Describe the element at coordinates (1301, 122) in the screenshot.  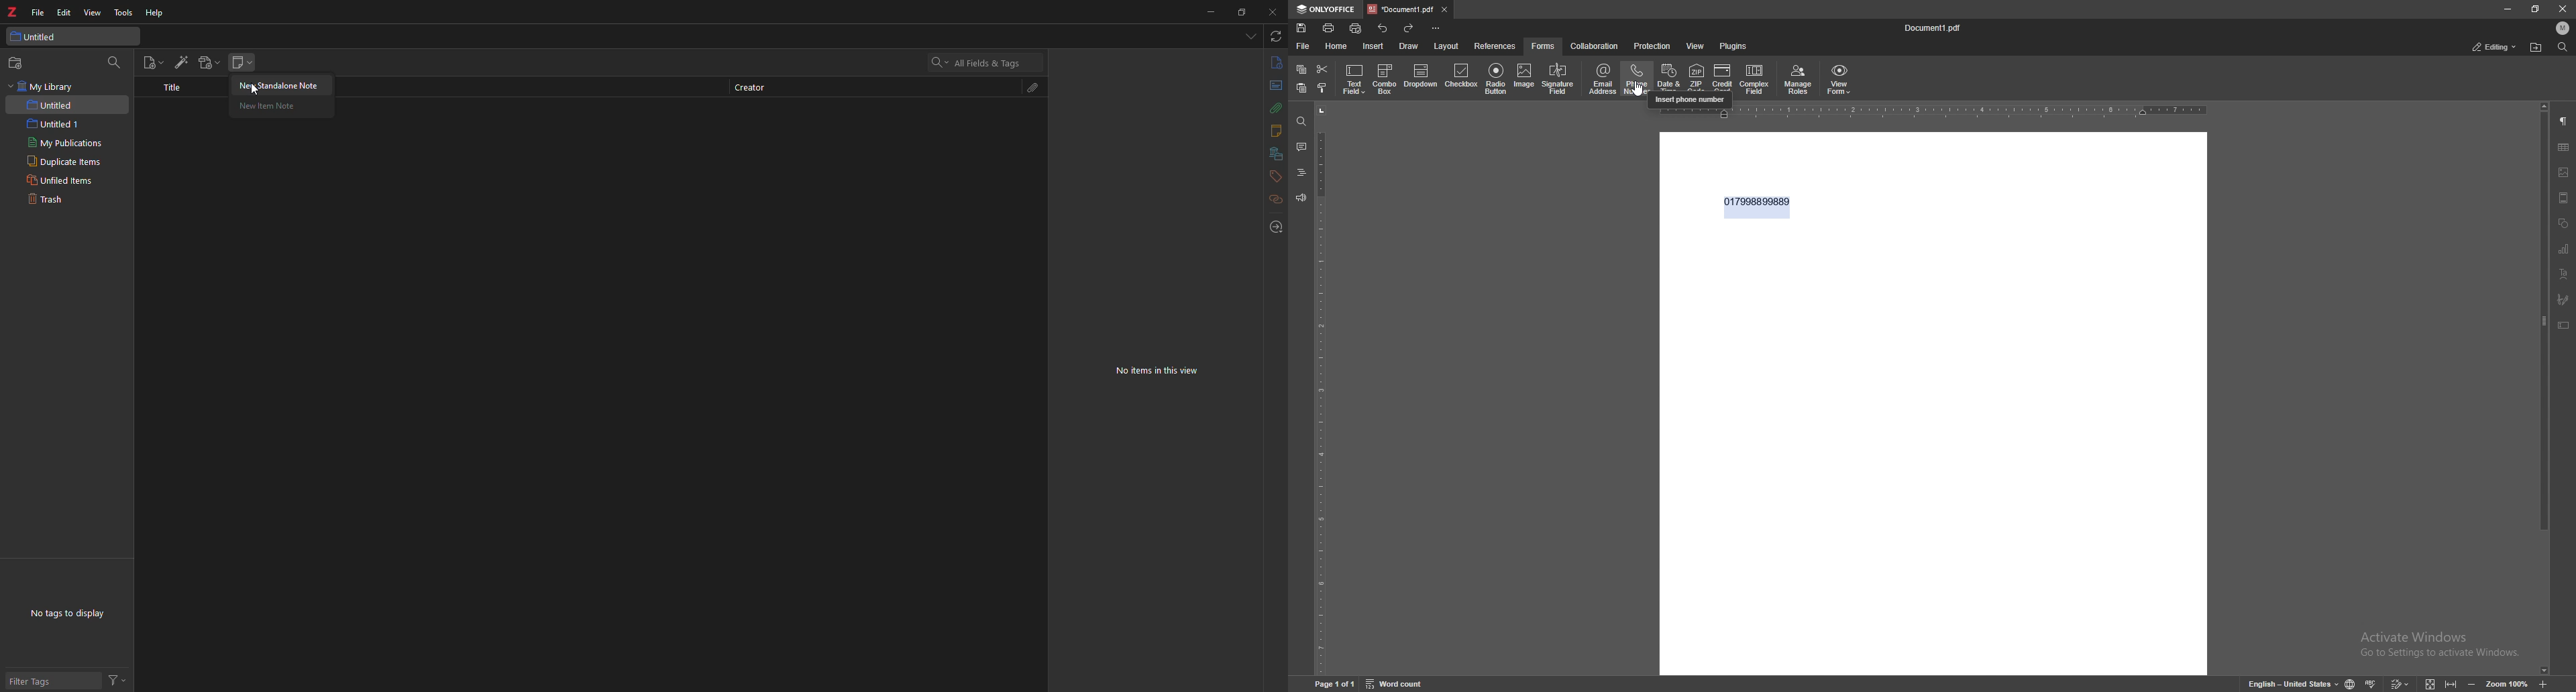
I see `find` at that location.